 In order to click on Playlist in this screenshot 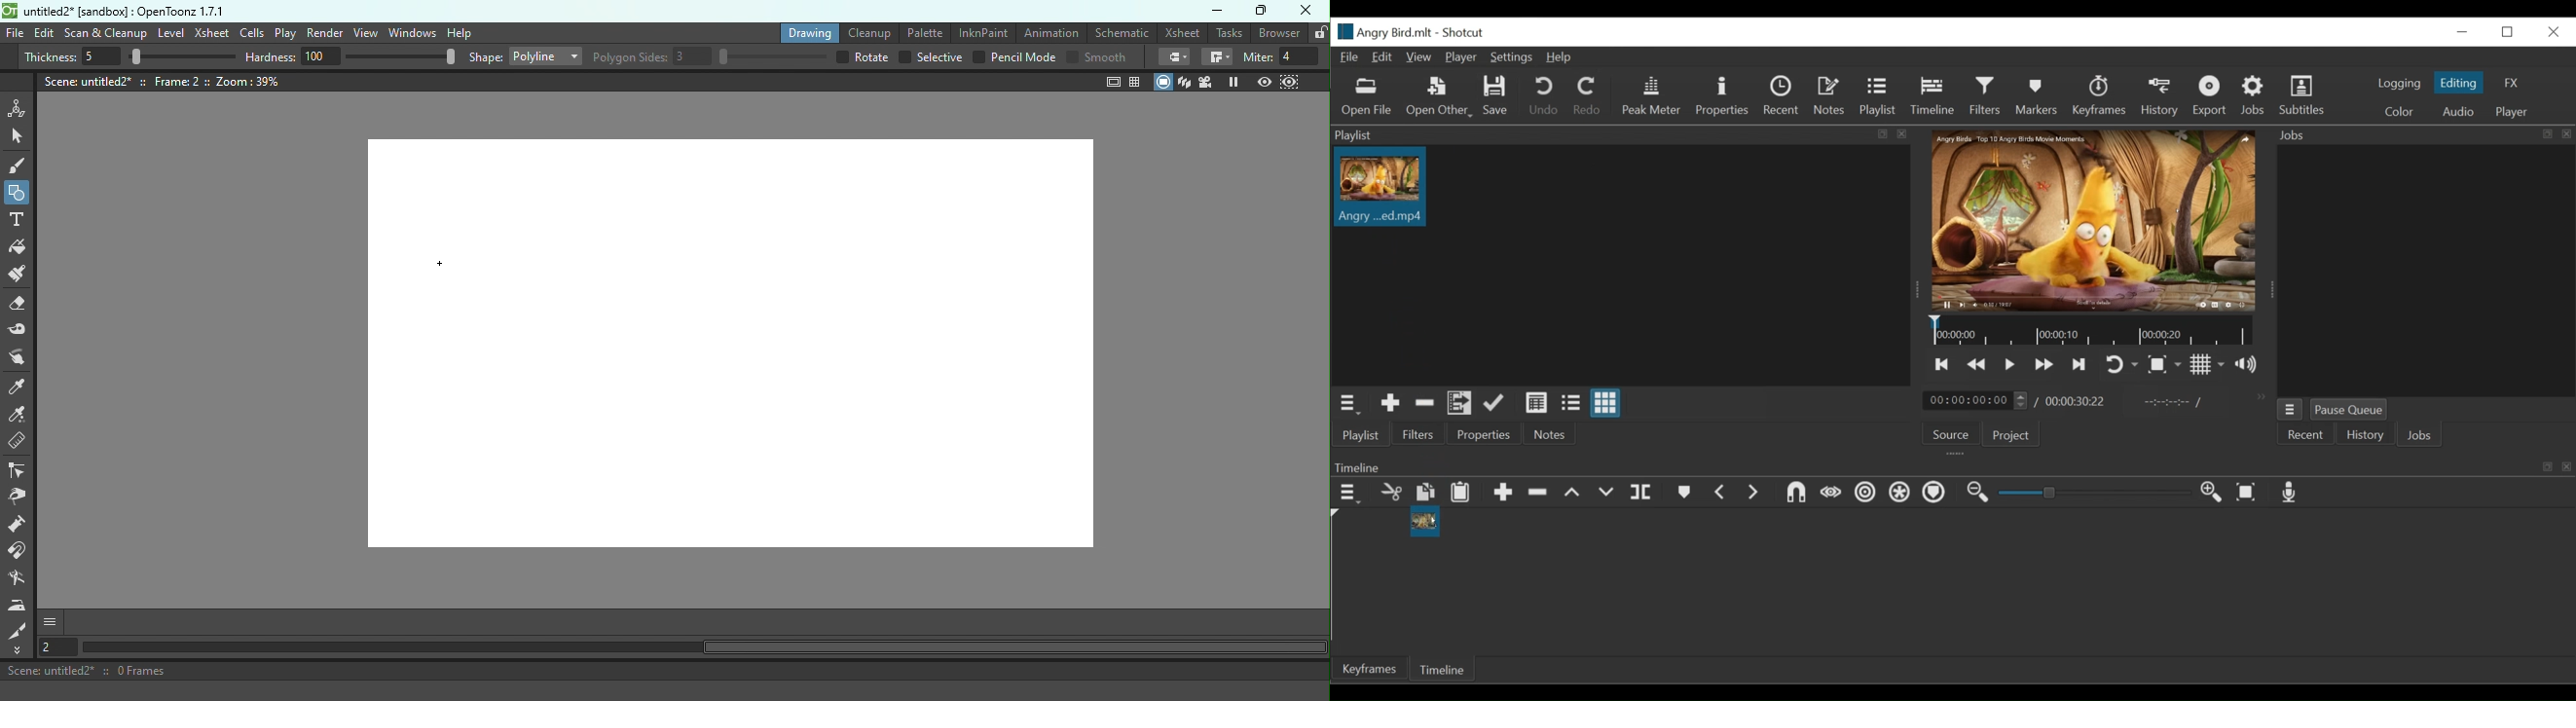, I will do `click(1359, 435)`.